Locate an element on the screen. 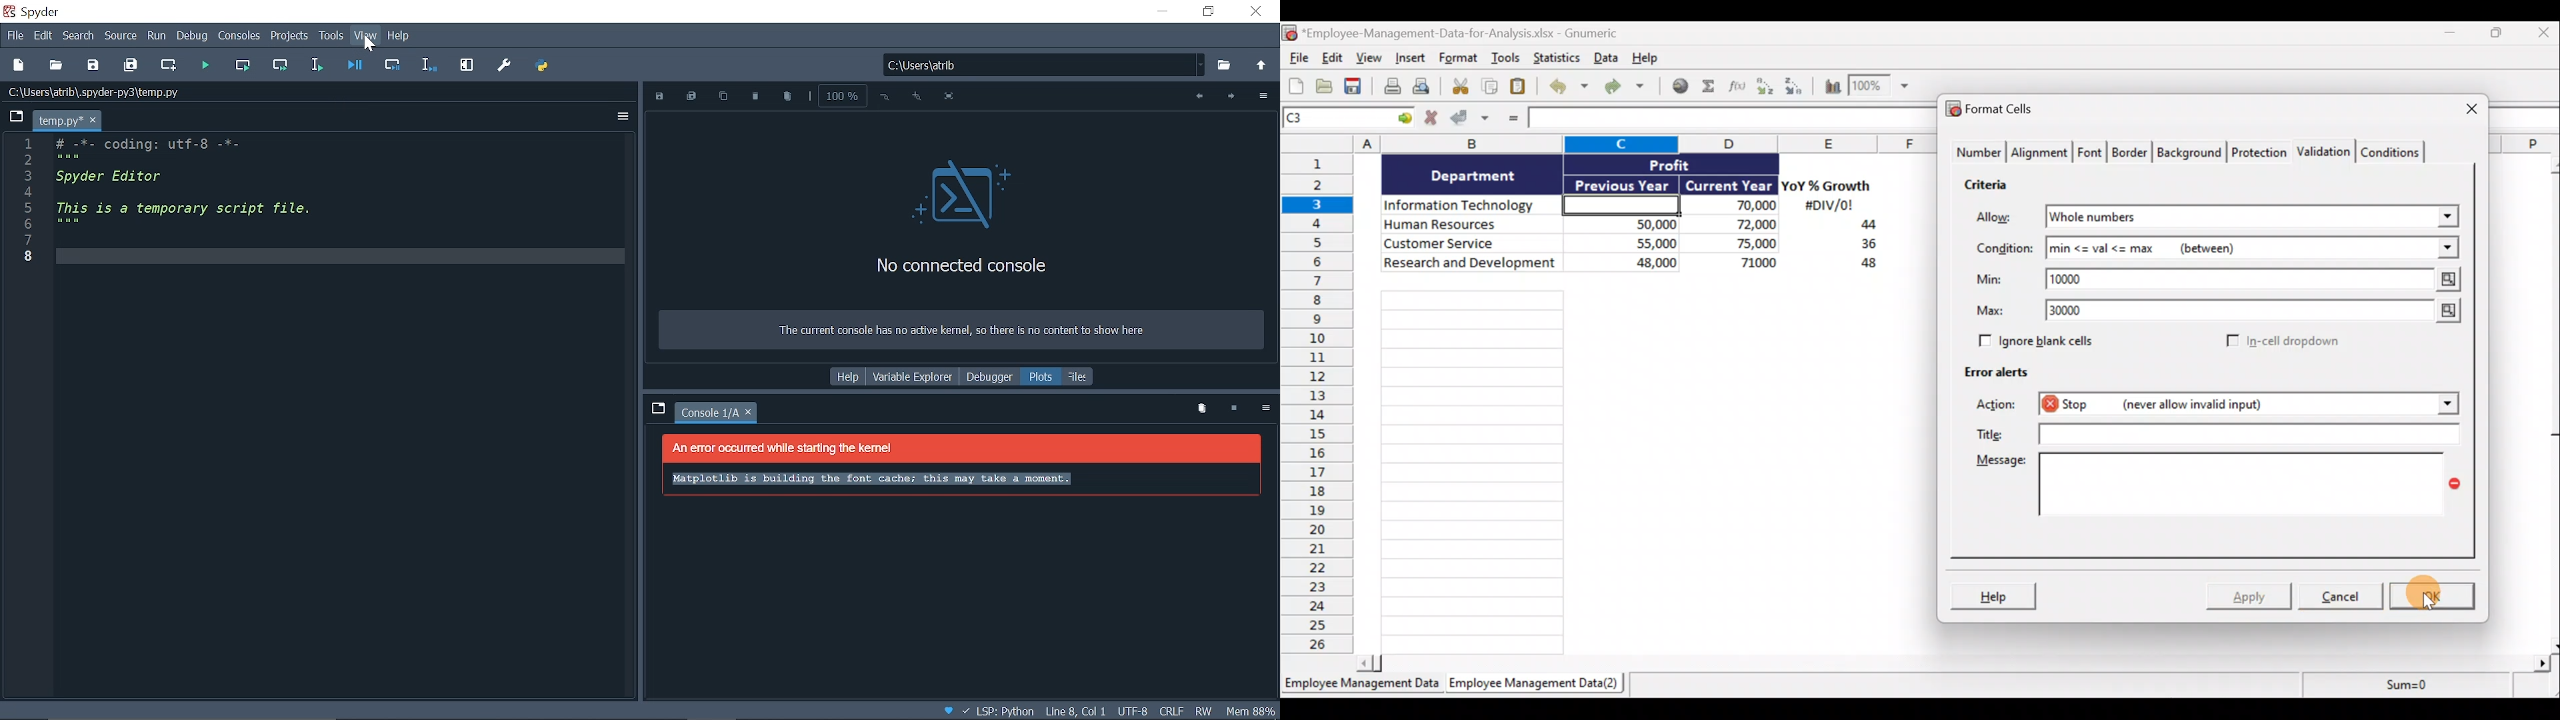  Remove all variable from namepace is located at coordinates (1202, 409).